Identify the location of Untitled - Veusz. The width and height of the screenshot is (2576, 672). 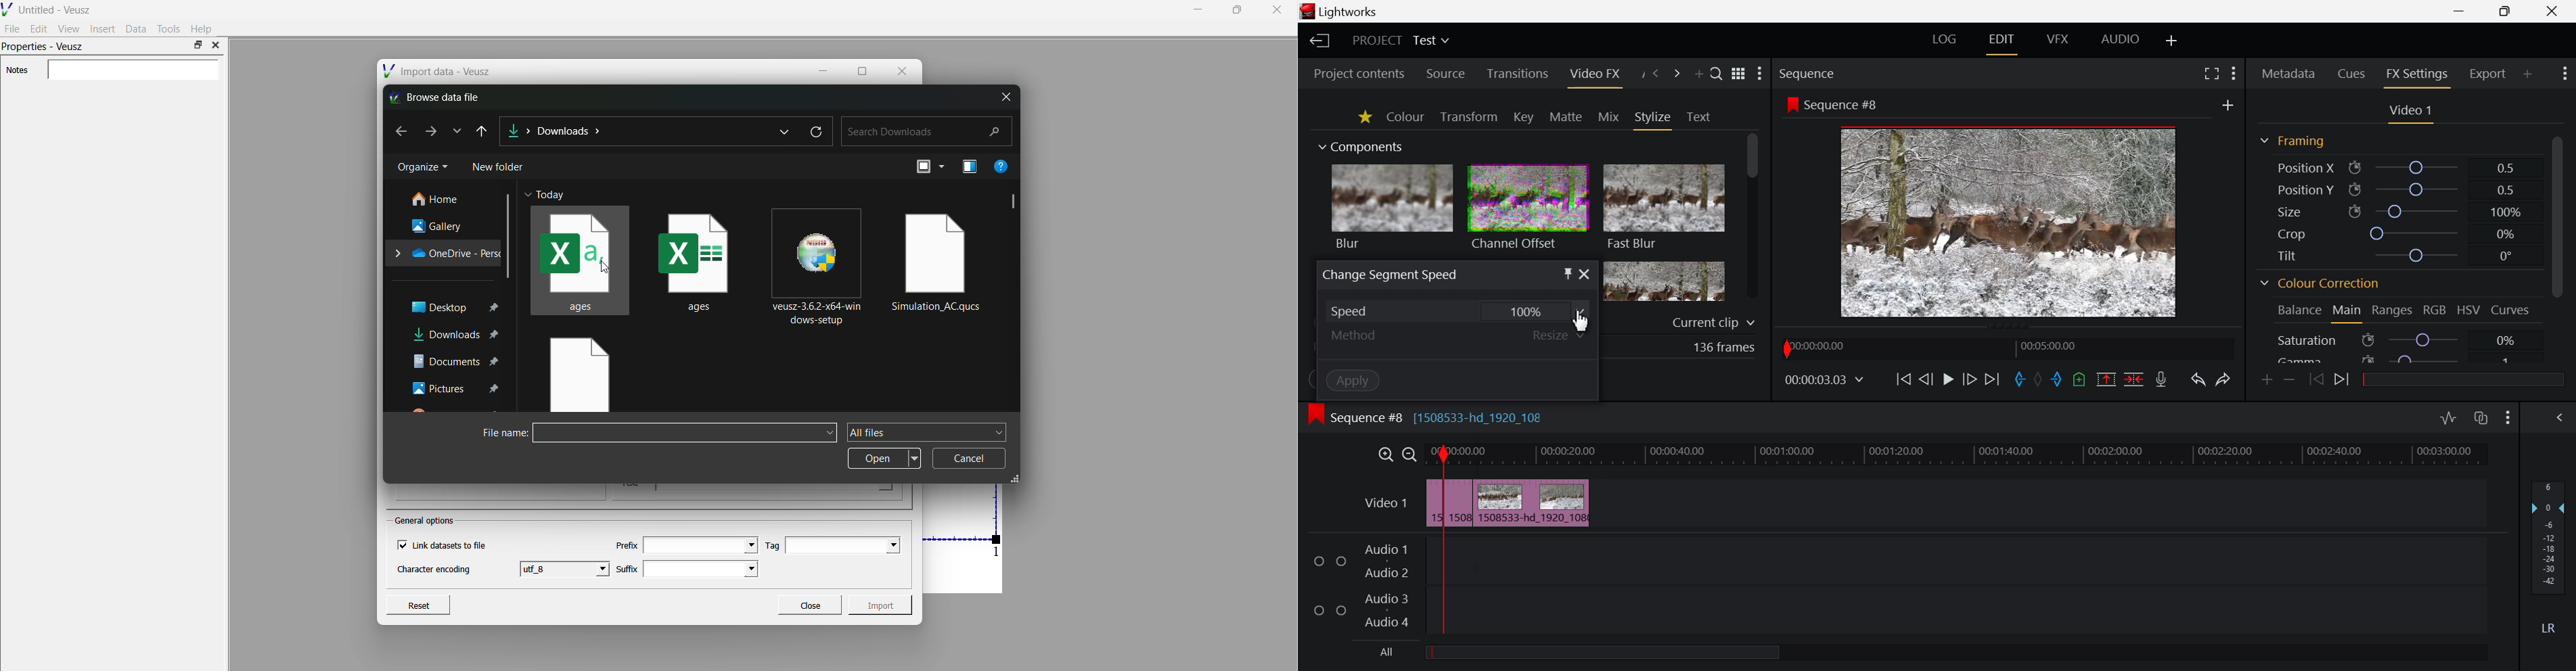
(49, 8).